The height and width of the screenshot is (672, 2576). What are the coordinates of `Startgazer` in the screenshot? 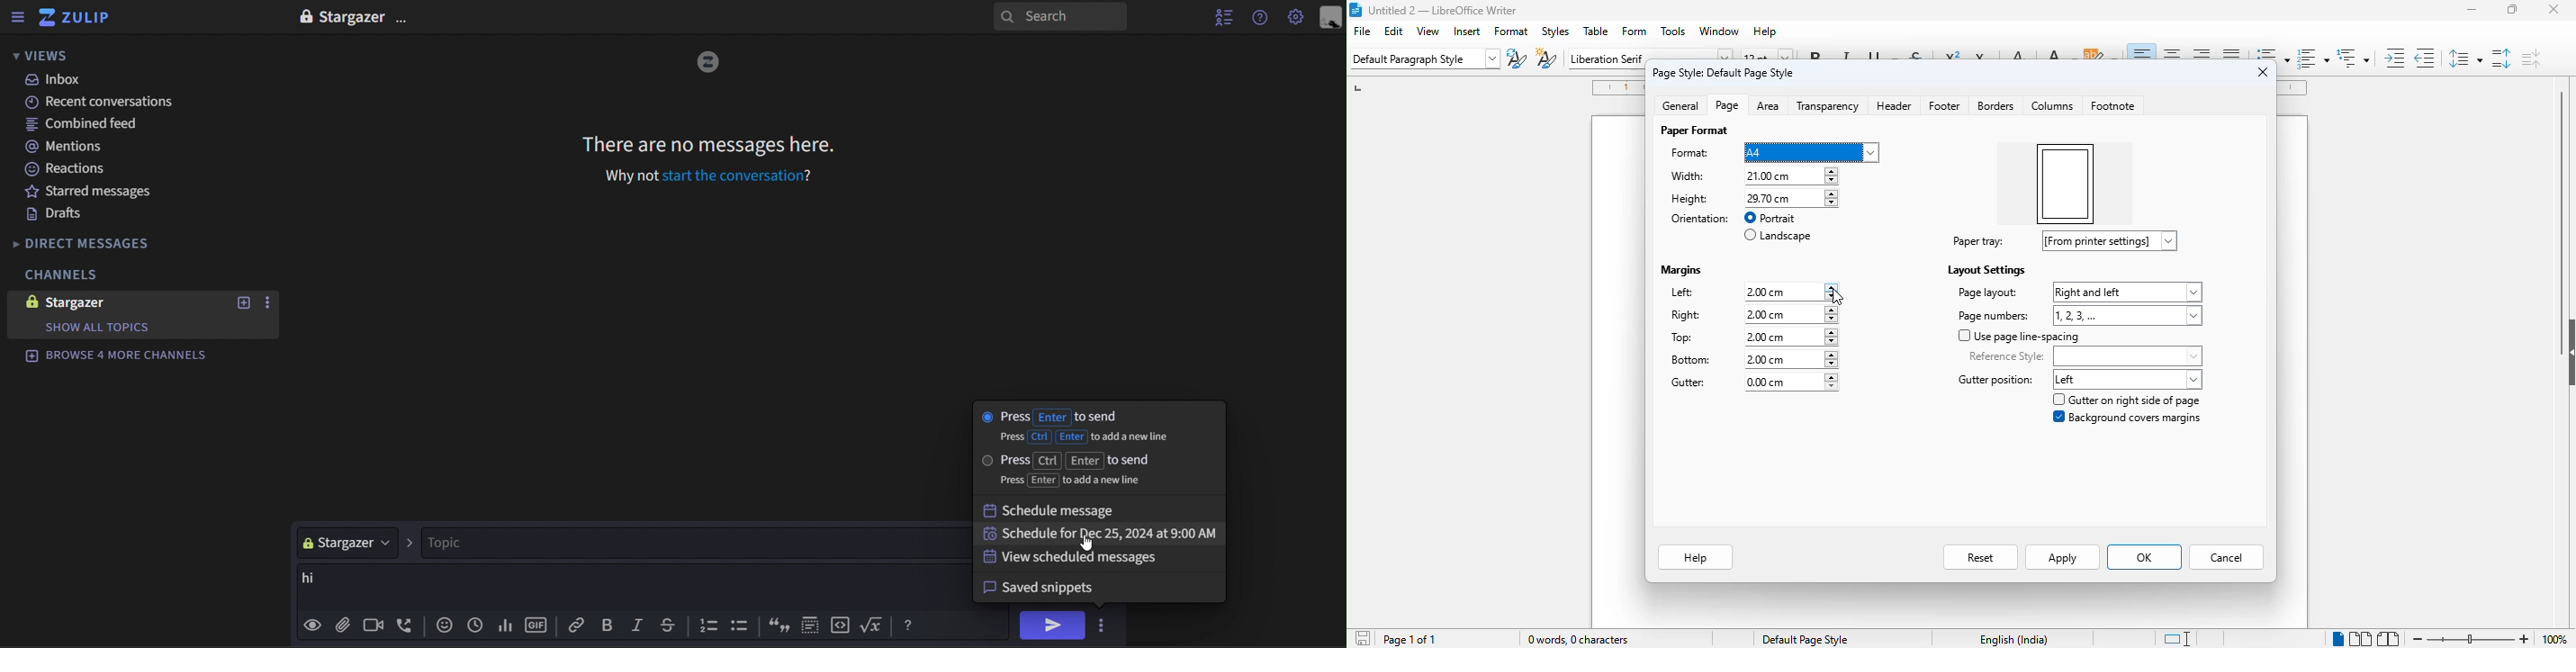 It's located at (355, 16).